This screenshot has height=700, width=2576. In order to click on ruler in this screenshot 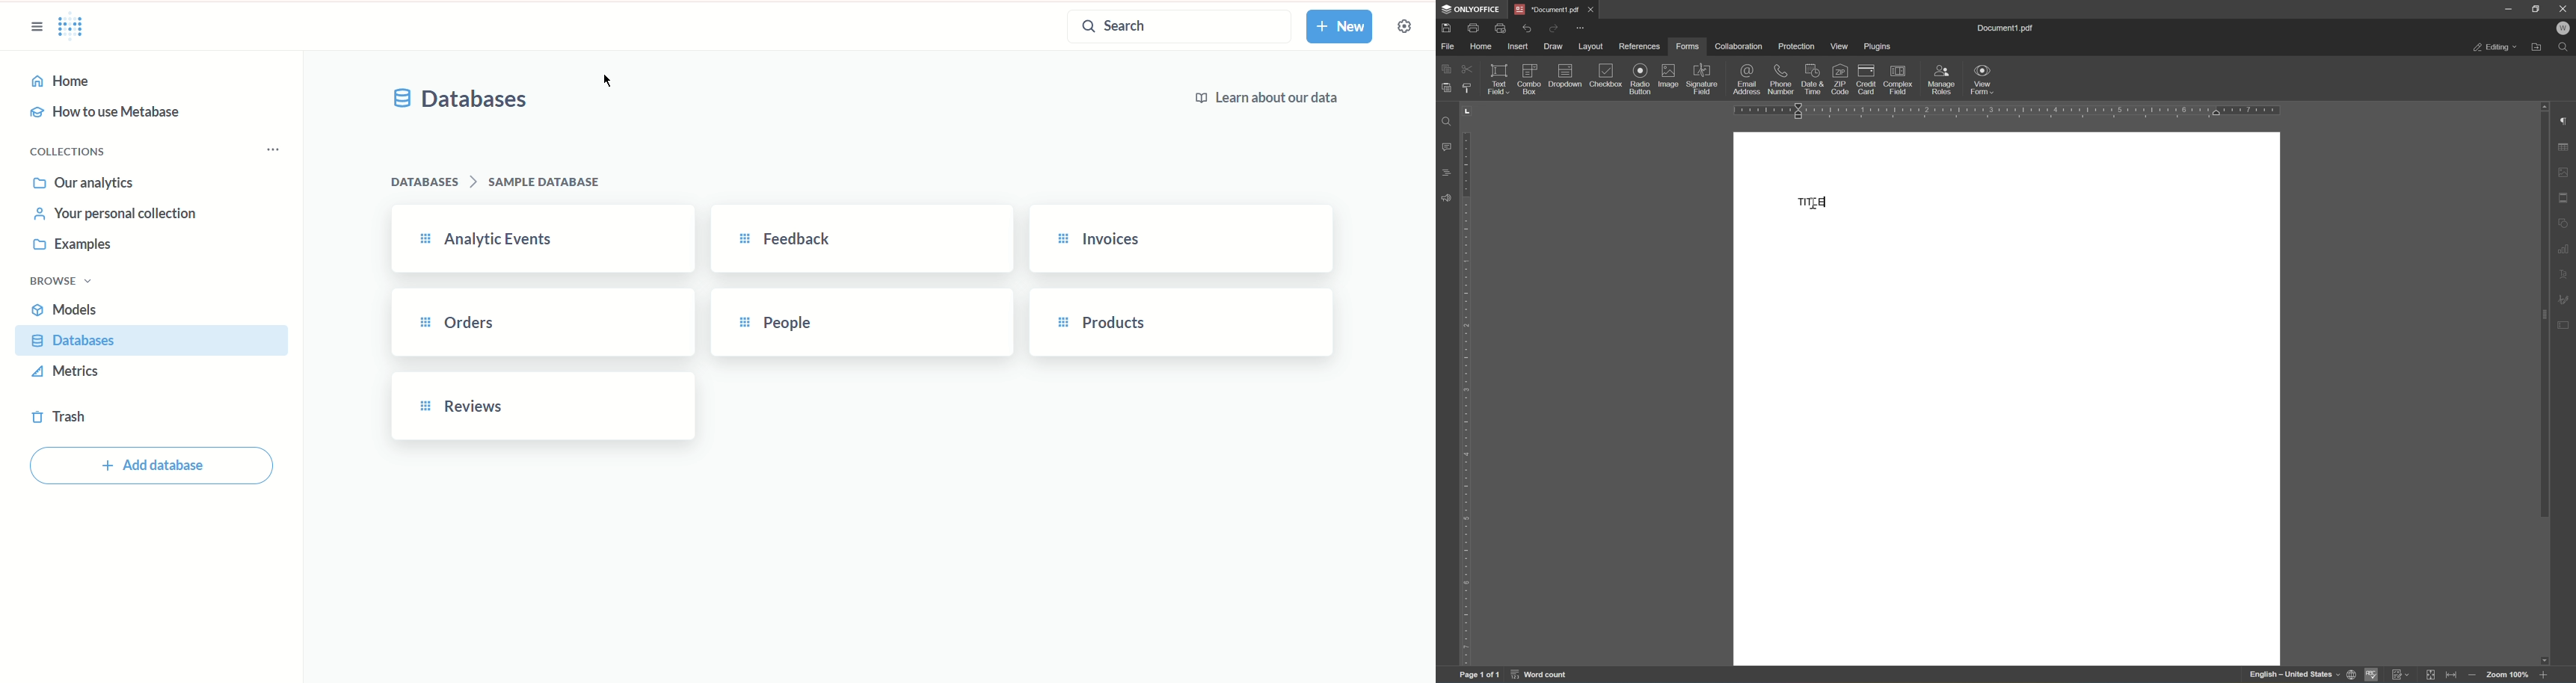, I will do `click(2006, 110)`.